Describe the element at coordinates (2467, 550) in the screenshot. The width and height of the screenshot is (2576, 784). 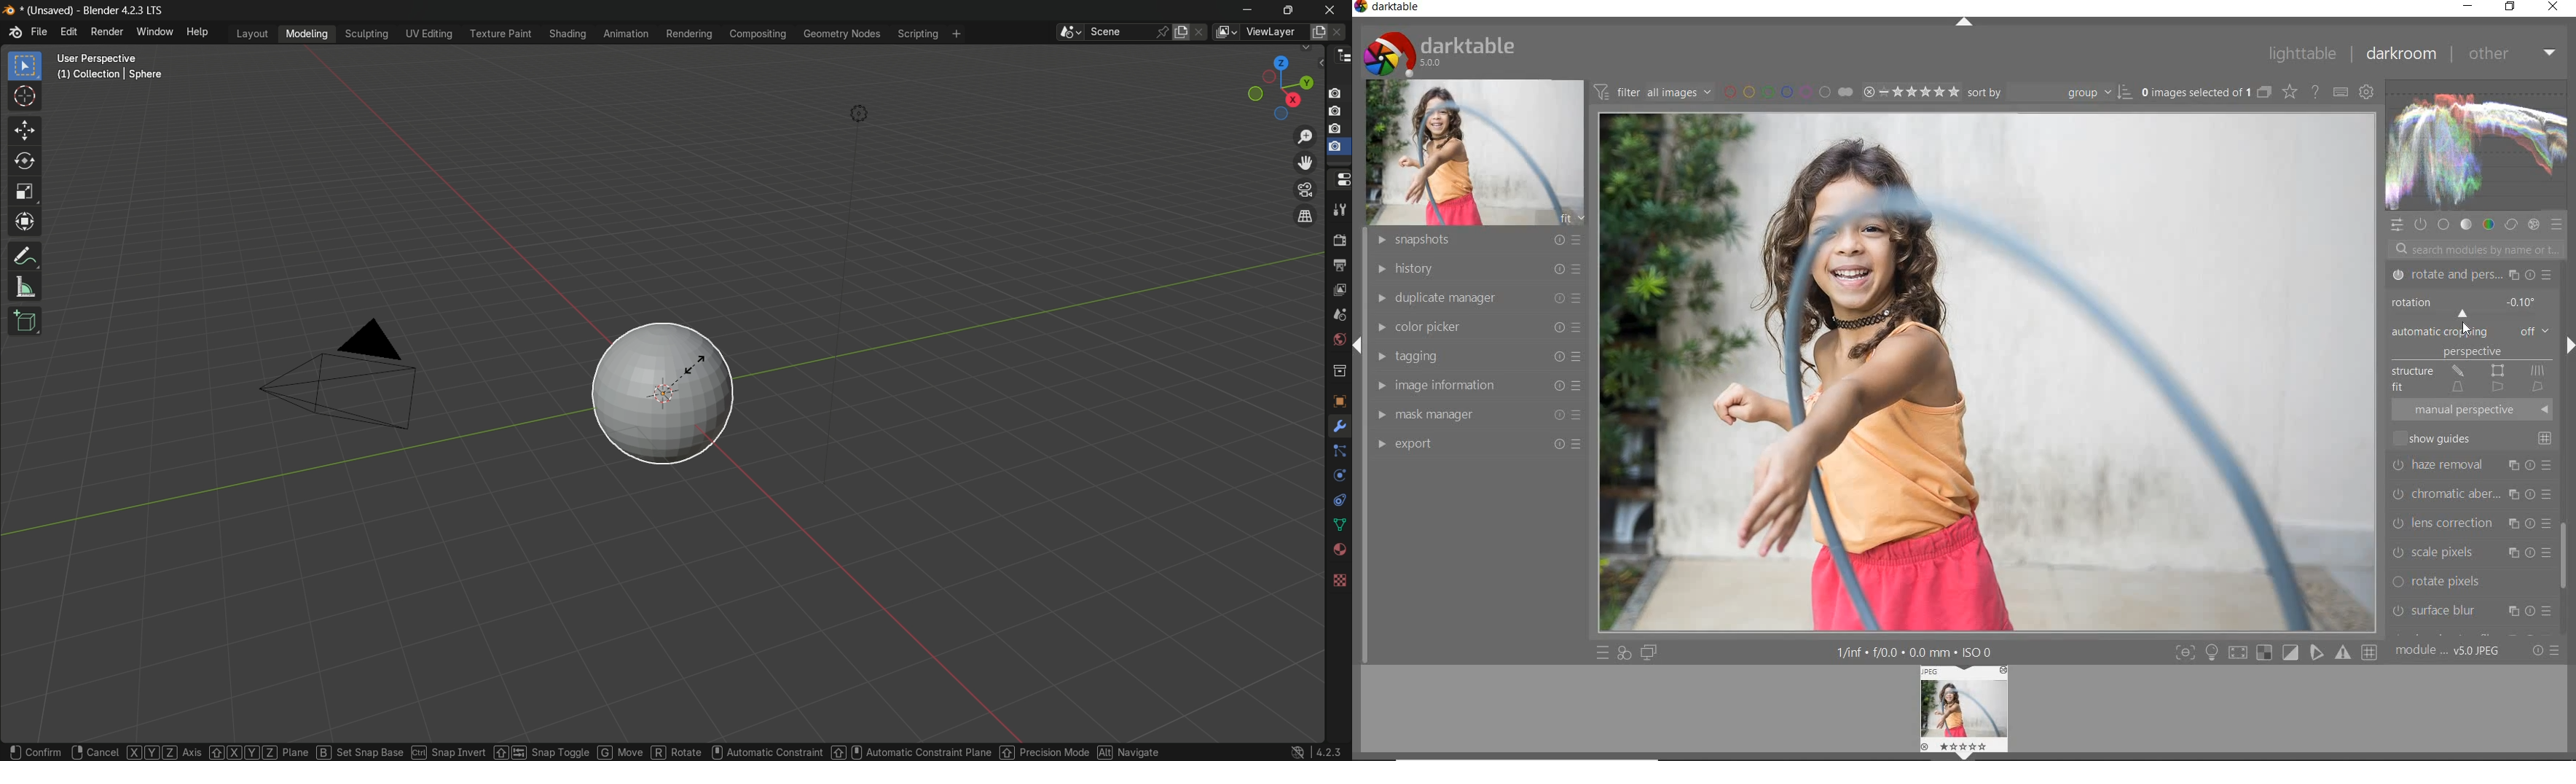
I see `scale pixels` at that location.